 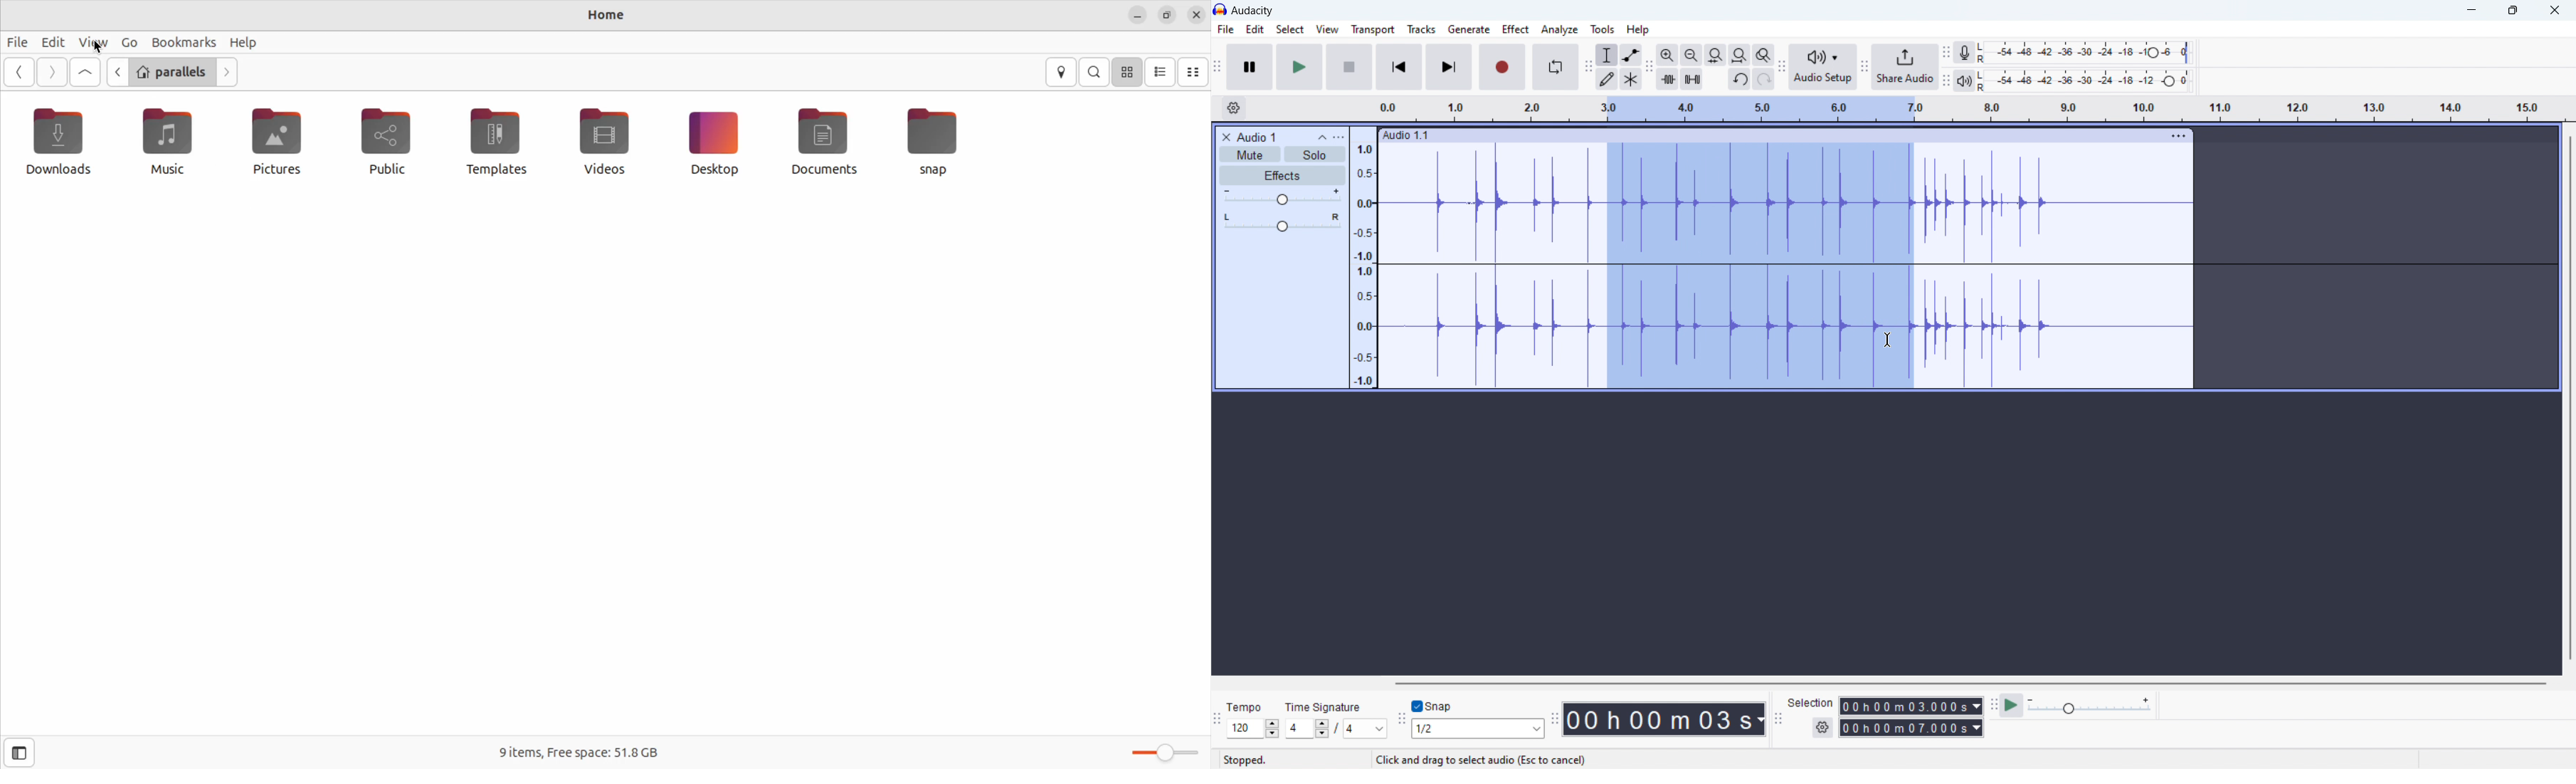 What do you see at coordinates (1194, 15) in the screenshot?
I see `close` at bounding box center [1194, 15].